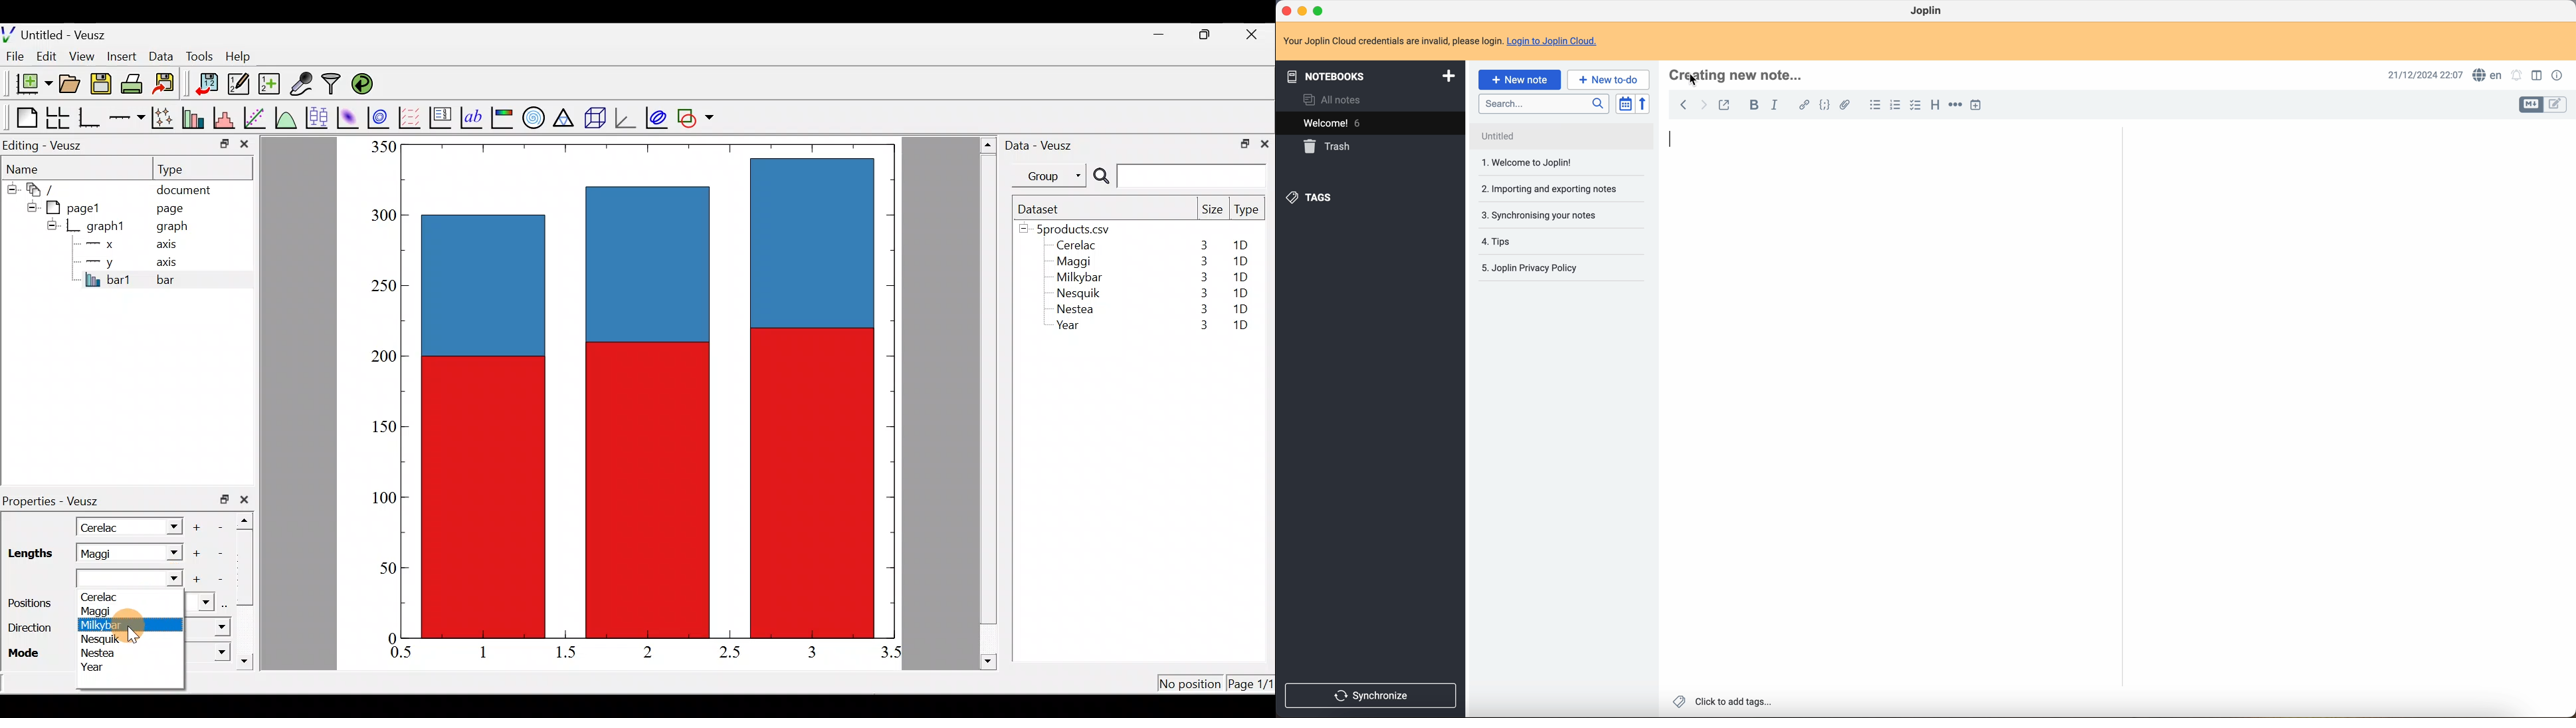 This screenshot has height=728, width=2576. I want to click on Plot a 2d dataset as contours, so click(381, 117).